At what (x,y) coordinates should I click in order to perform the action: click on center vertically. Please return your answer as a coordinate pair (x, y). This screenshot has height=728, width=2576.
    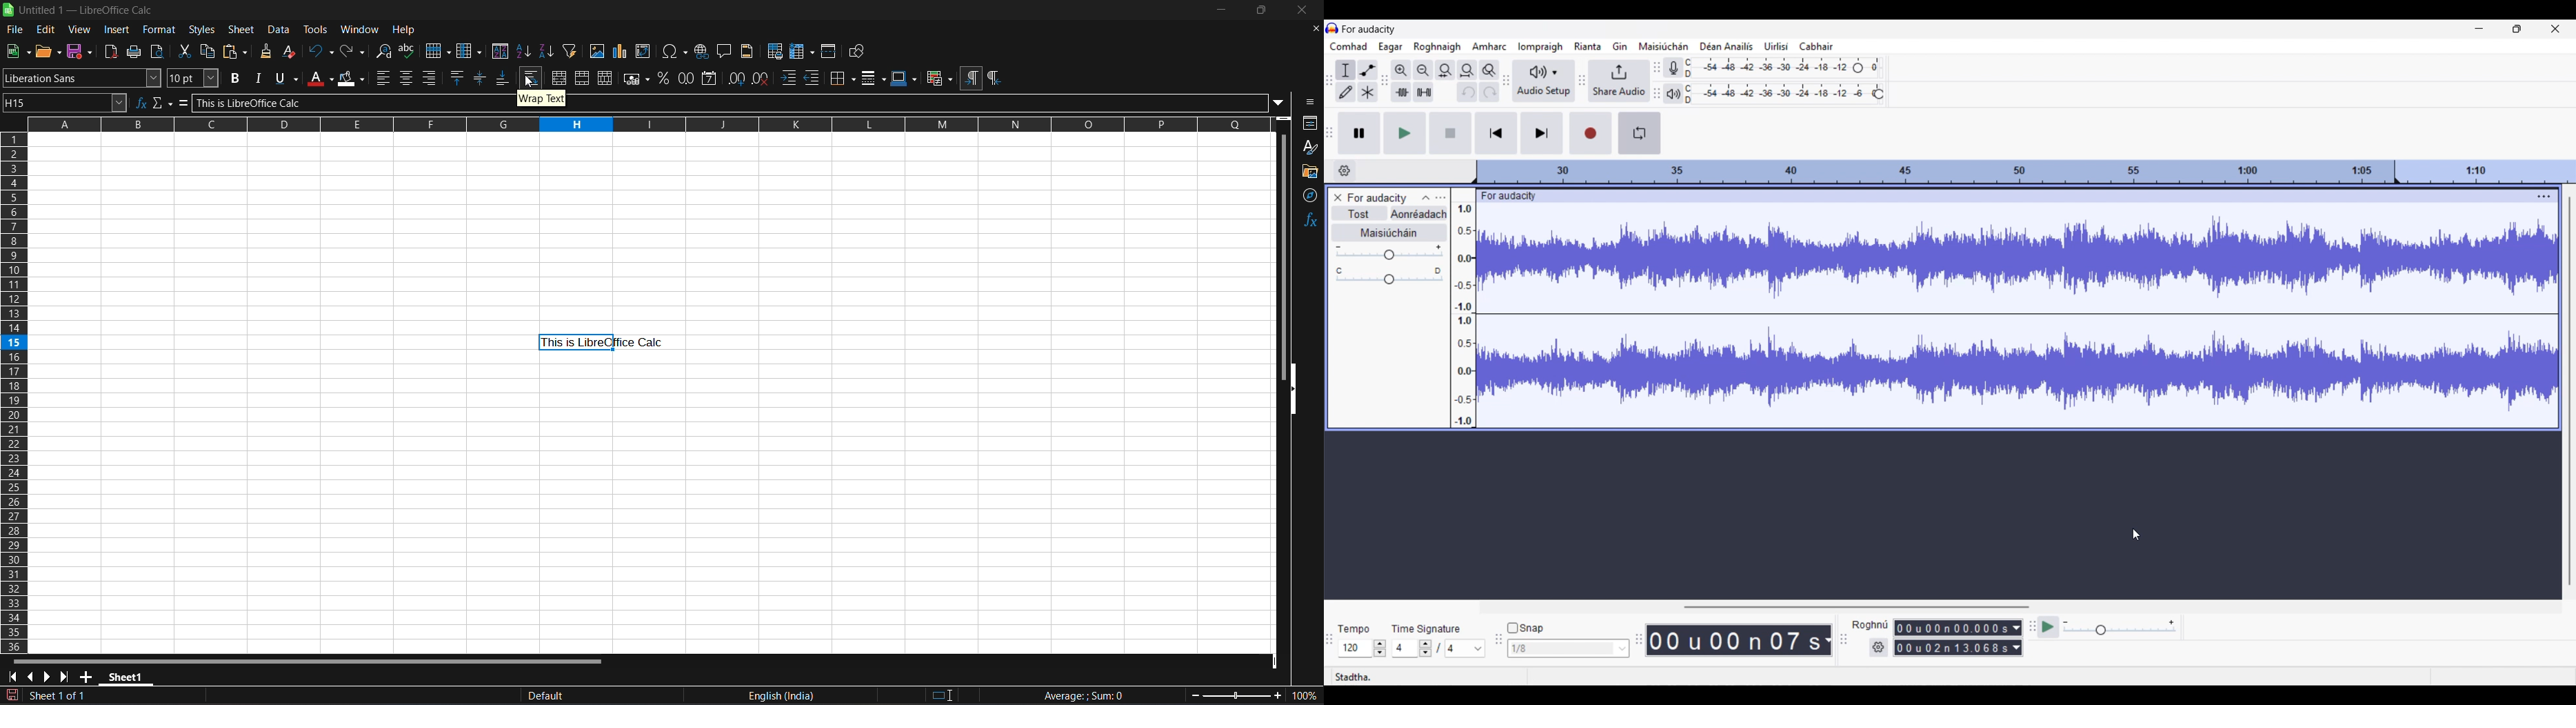
    Looking at the image, I should click on (482, 77).